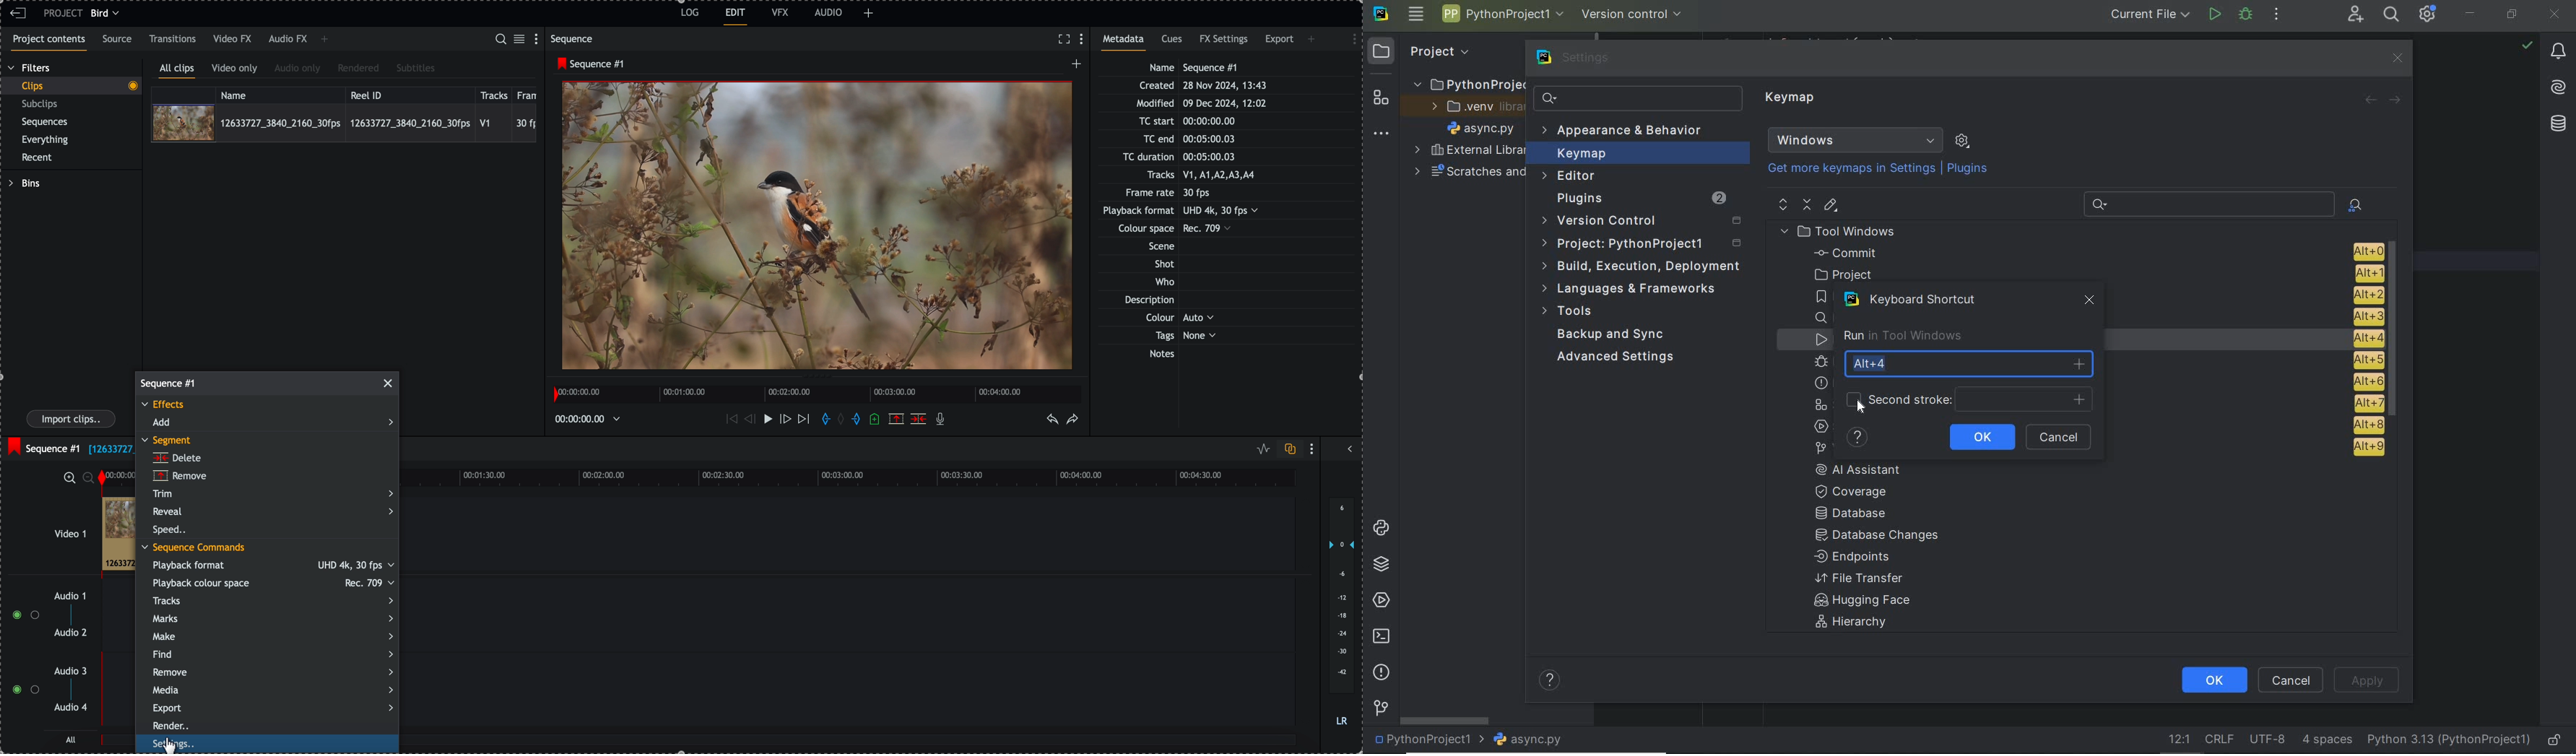  Describe the element at coordinates (2096, 253) in the screenshot. I see `Commit` at that location.